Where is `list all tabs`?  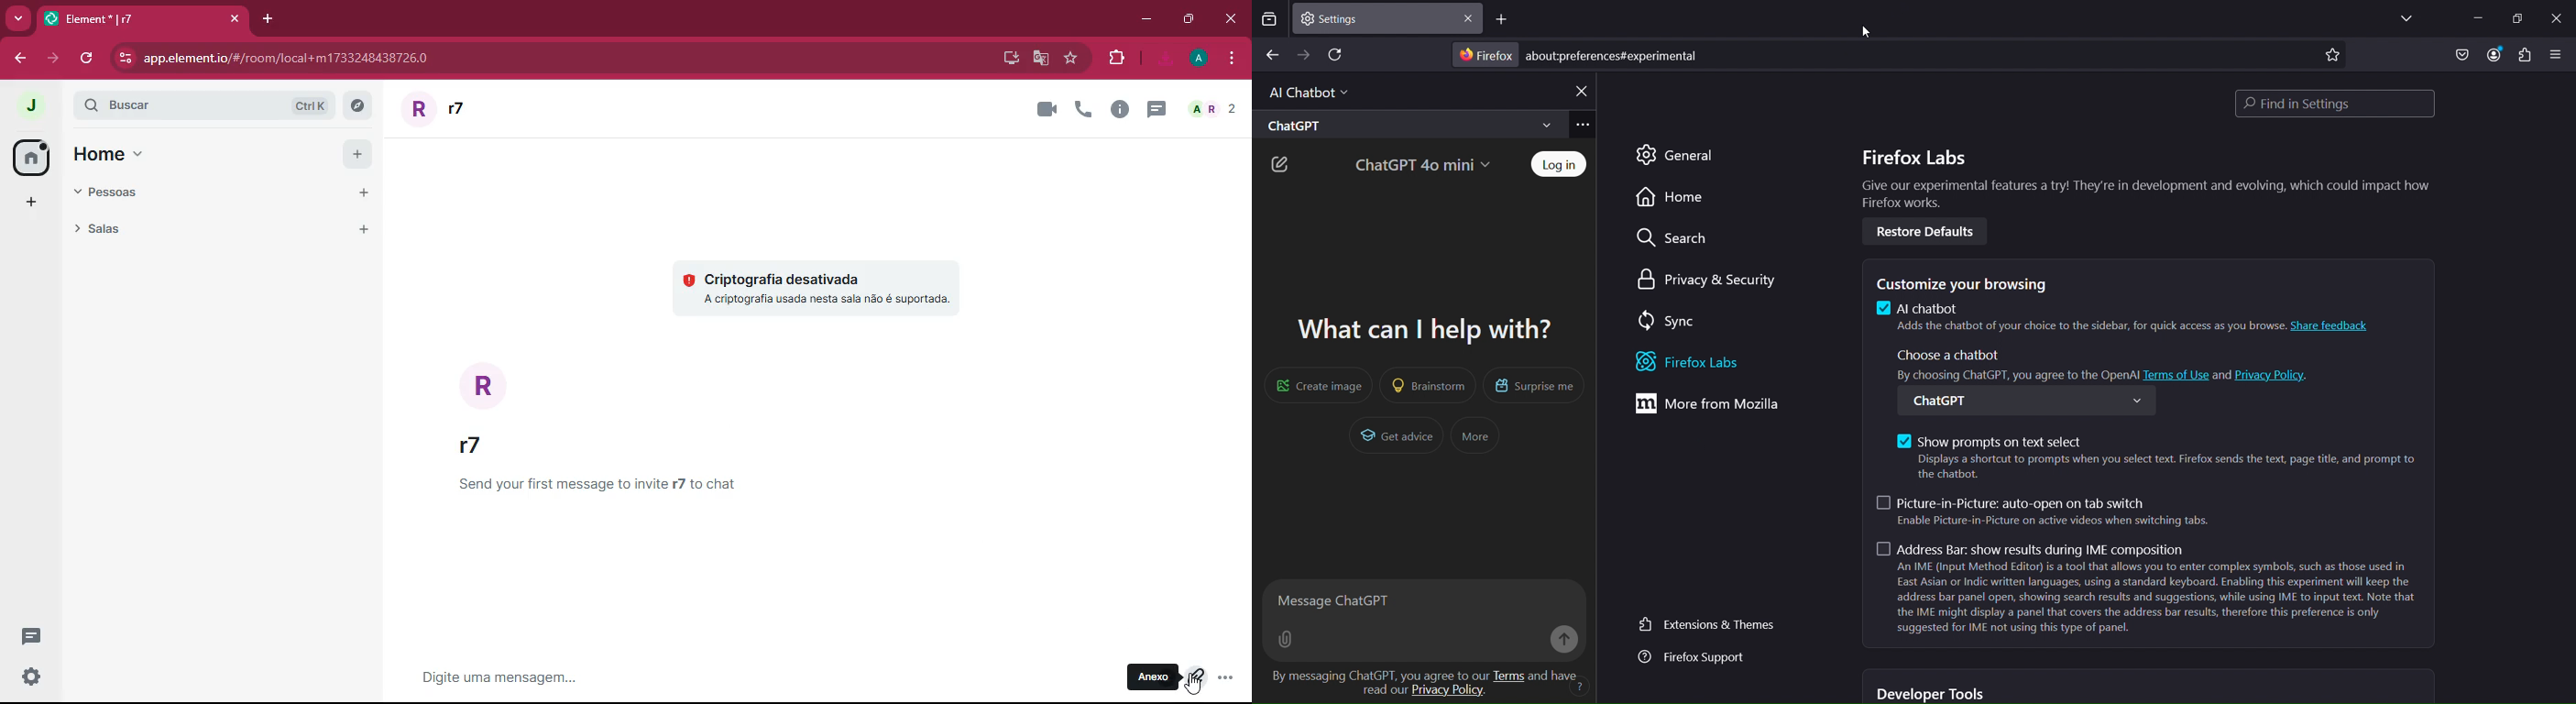 list all tabs is located at coordinates (2402, 19).